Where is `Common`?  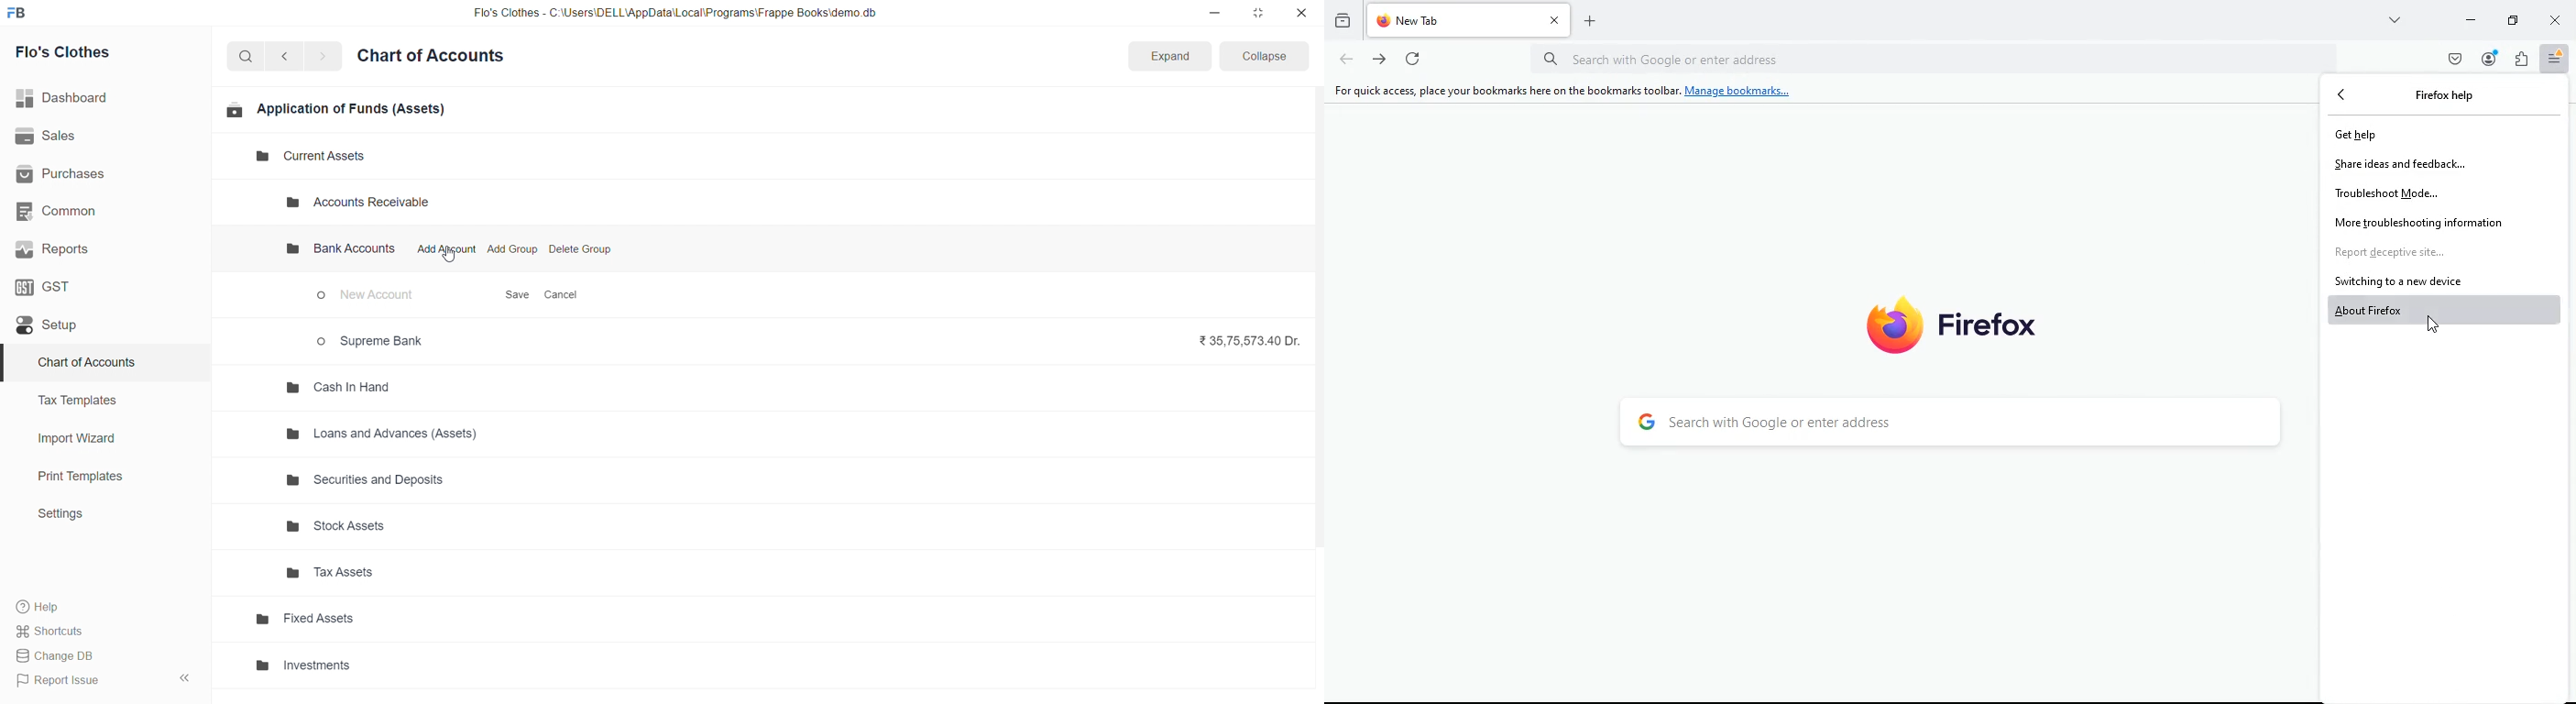
Common is located at coordinates (97, 211).